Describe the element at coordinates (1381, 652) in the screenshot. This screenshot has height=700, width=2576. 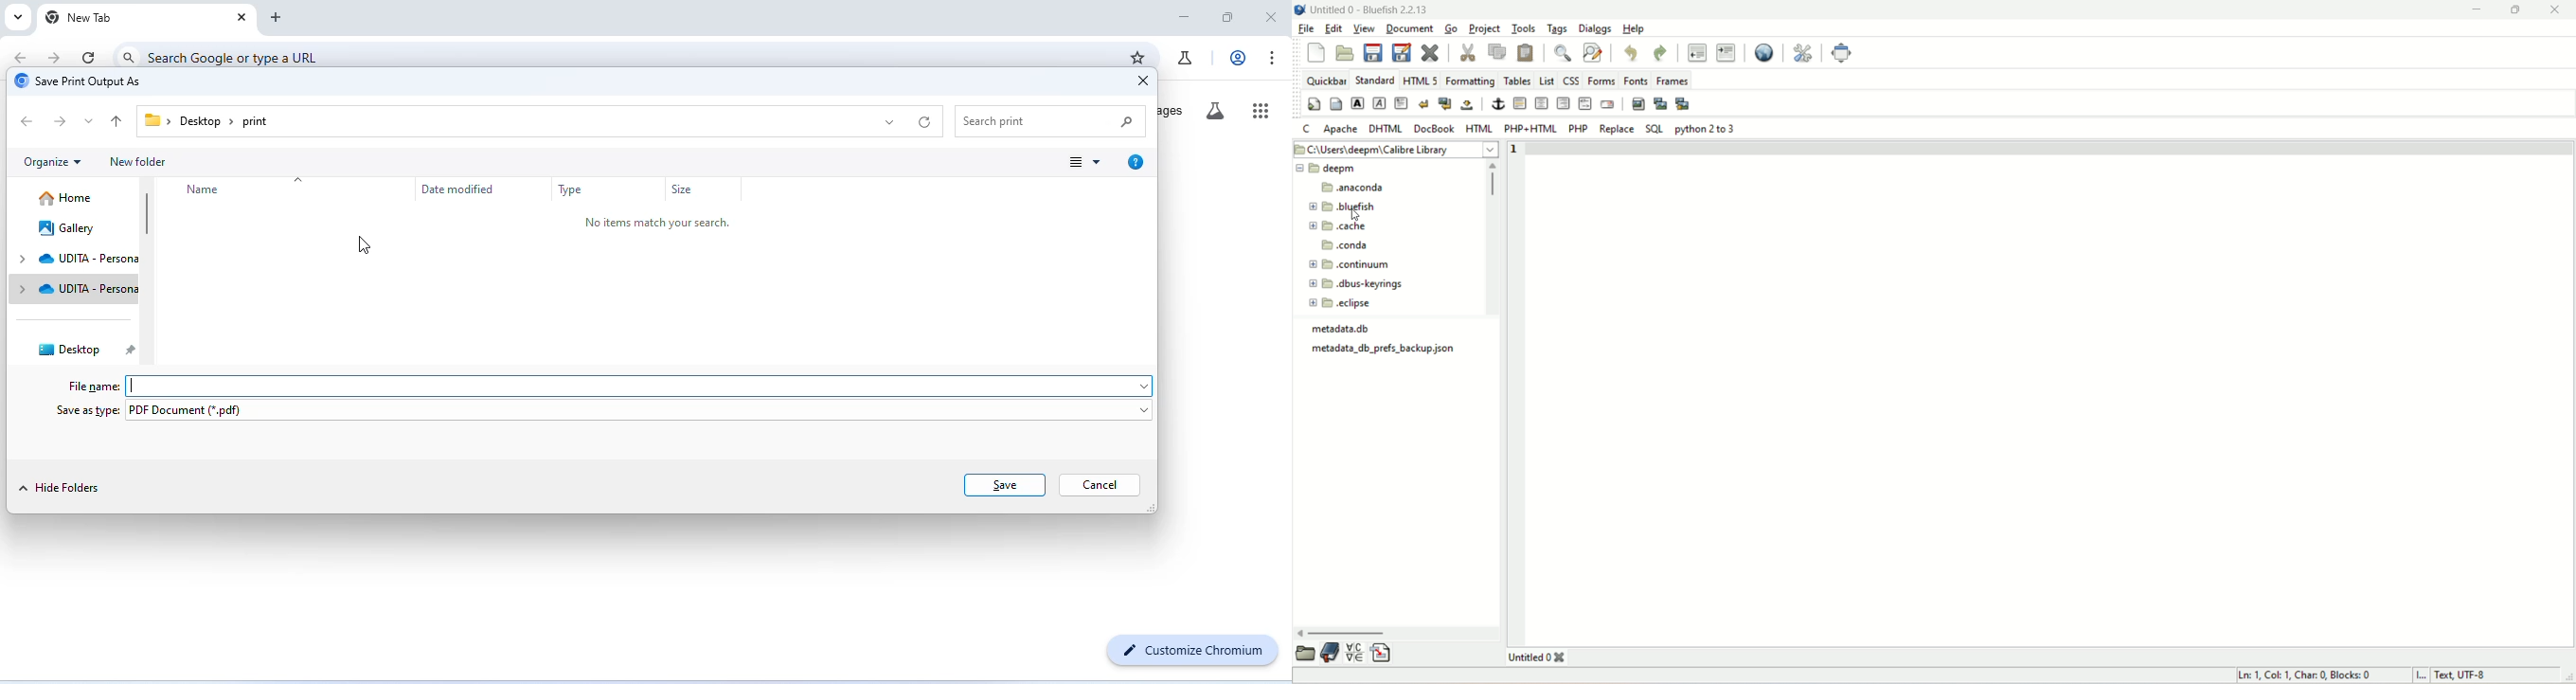
I see `insert file` at that location.